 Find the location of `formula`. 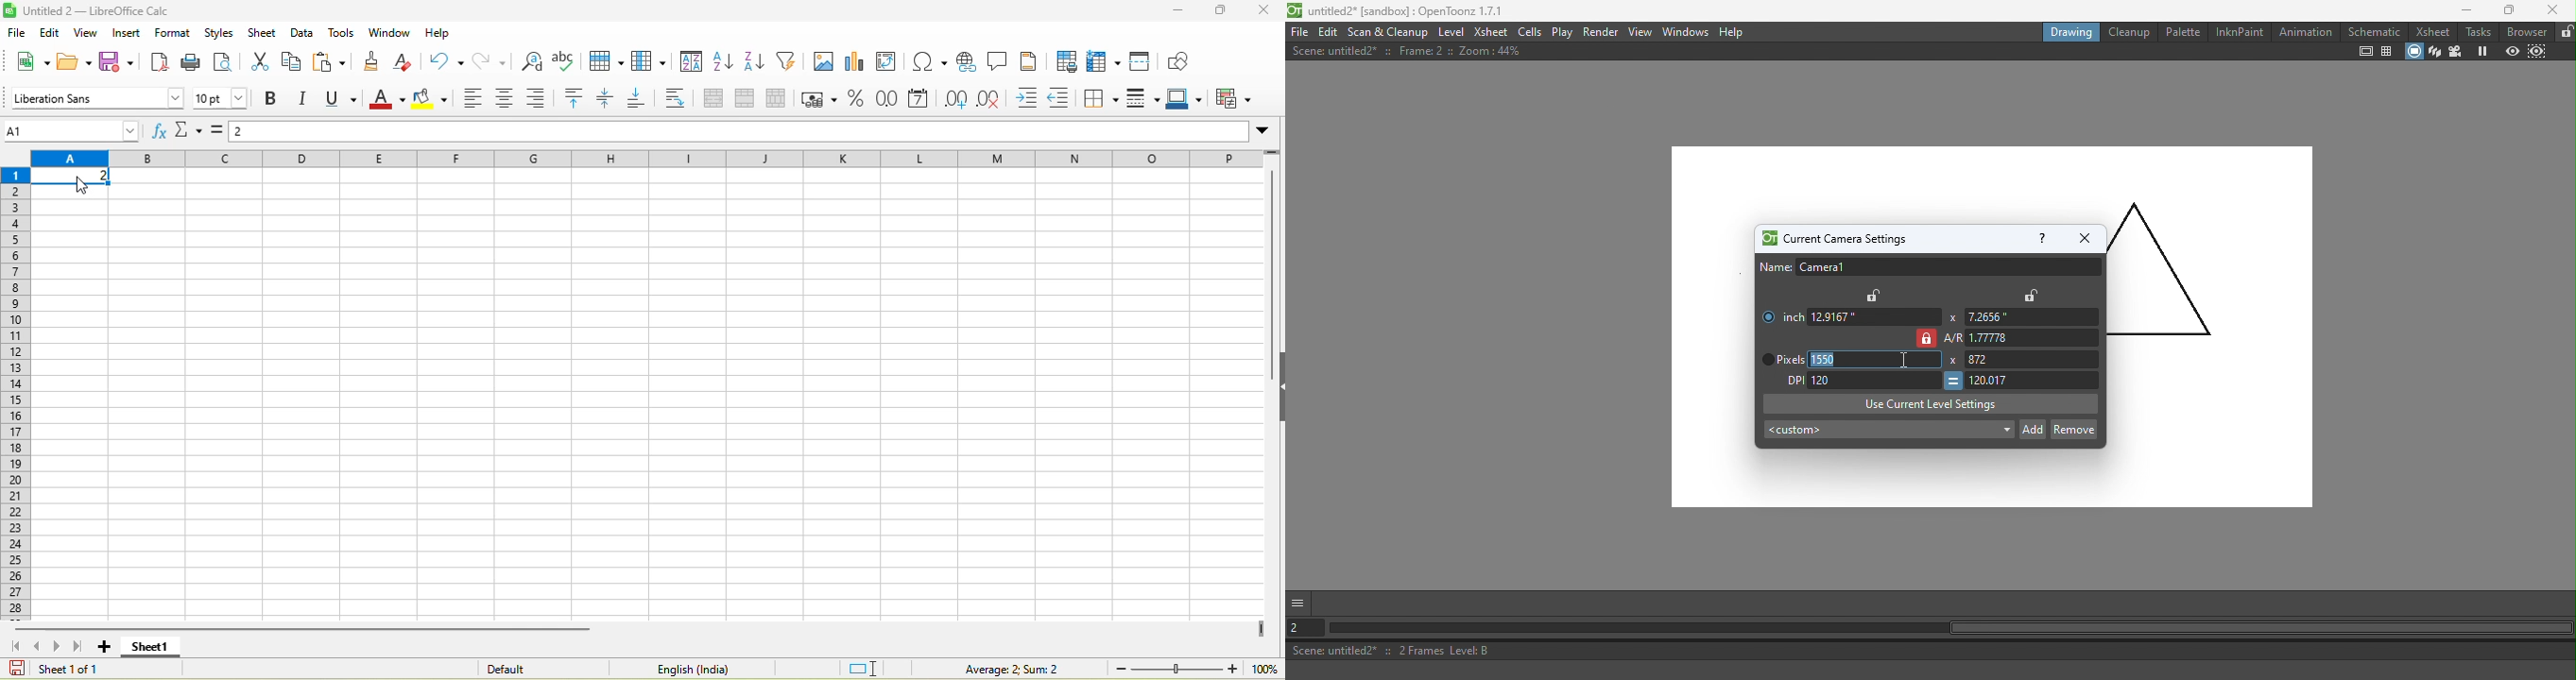

formula is located at coordinates (1006, 668).